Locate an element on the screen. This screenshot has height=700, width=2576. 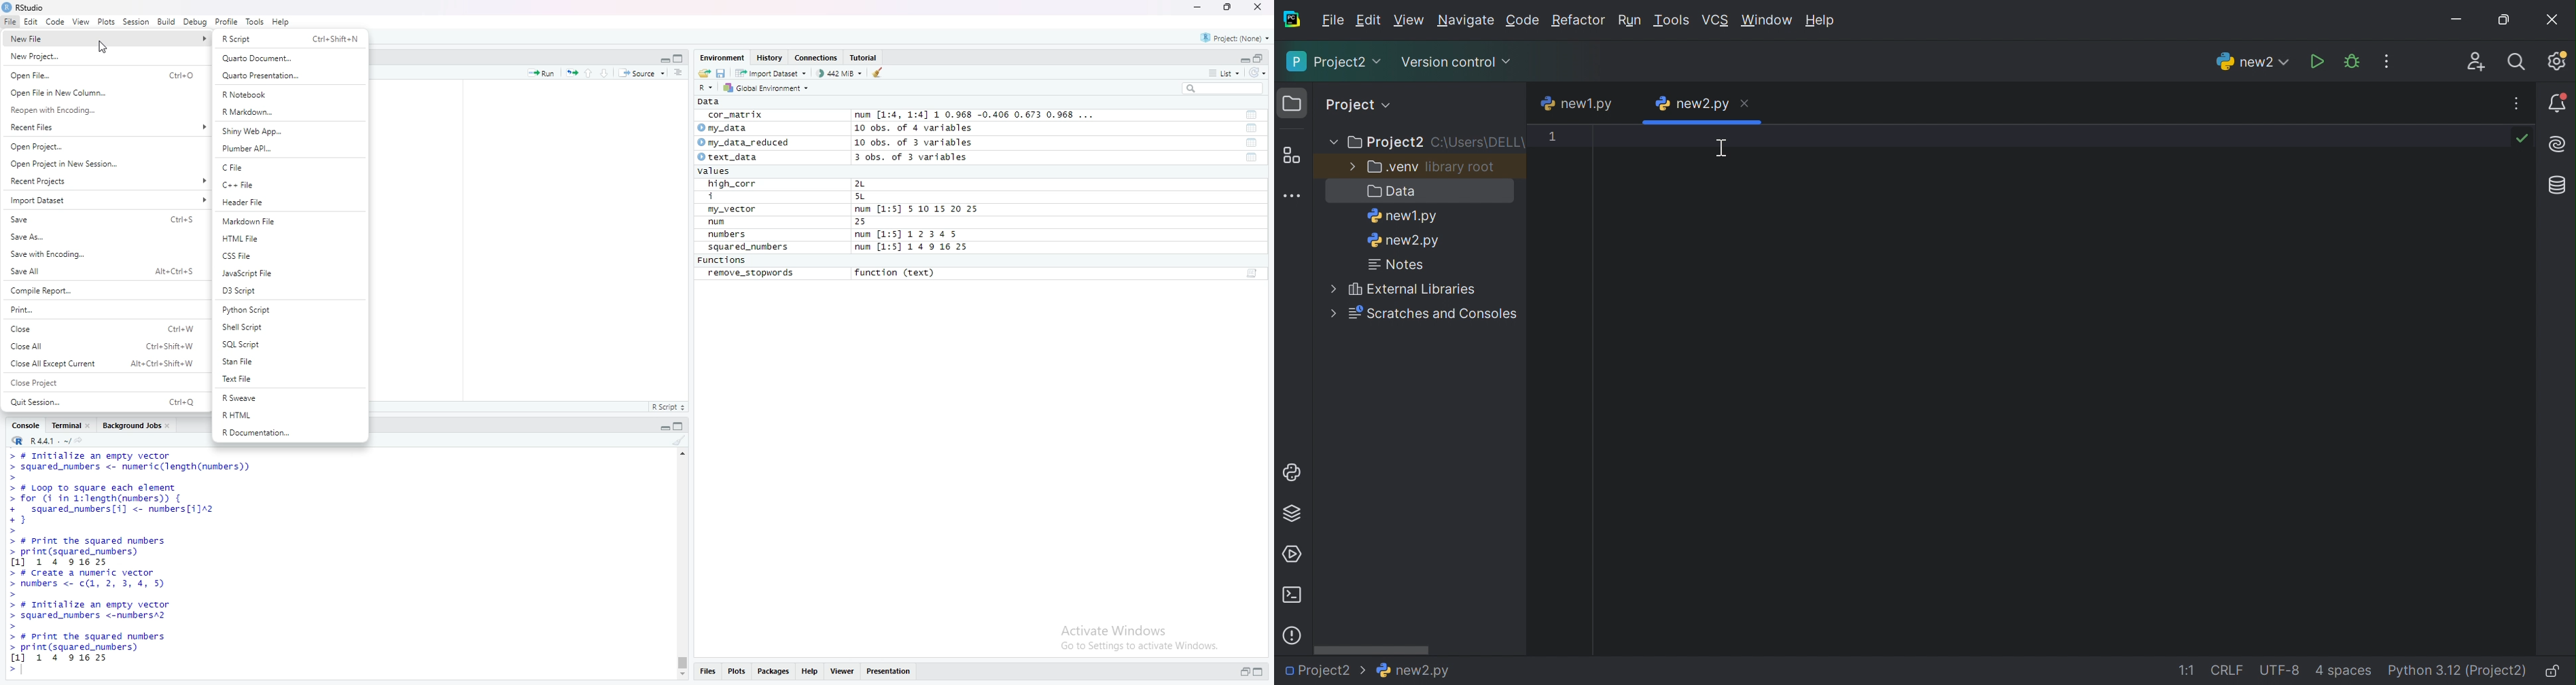
numbers is located at coordinates (731, 235).